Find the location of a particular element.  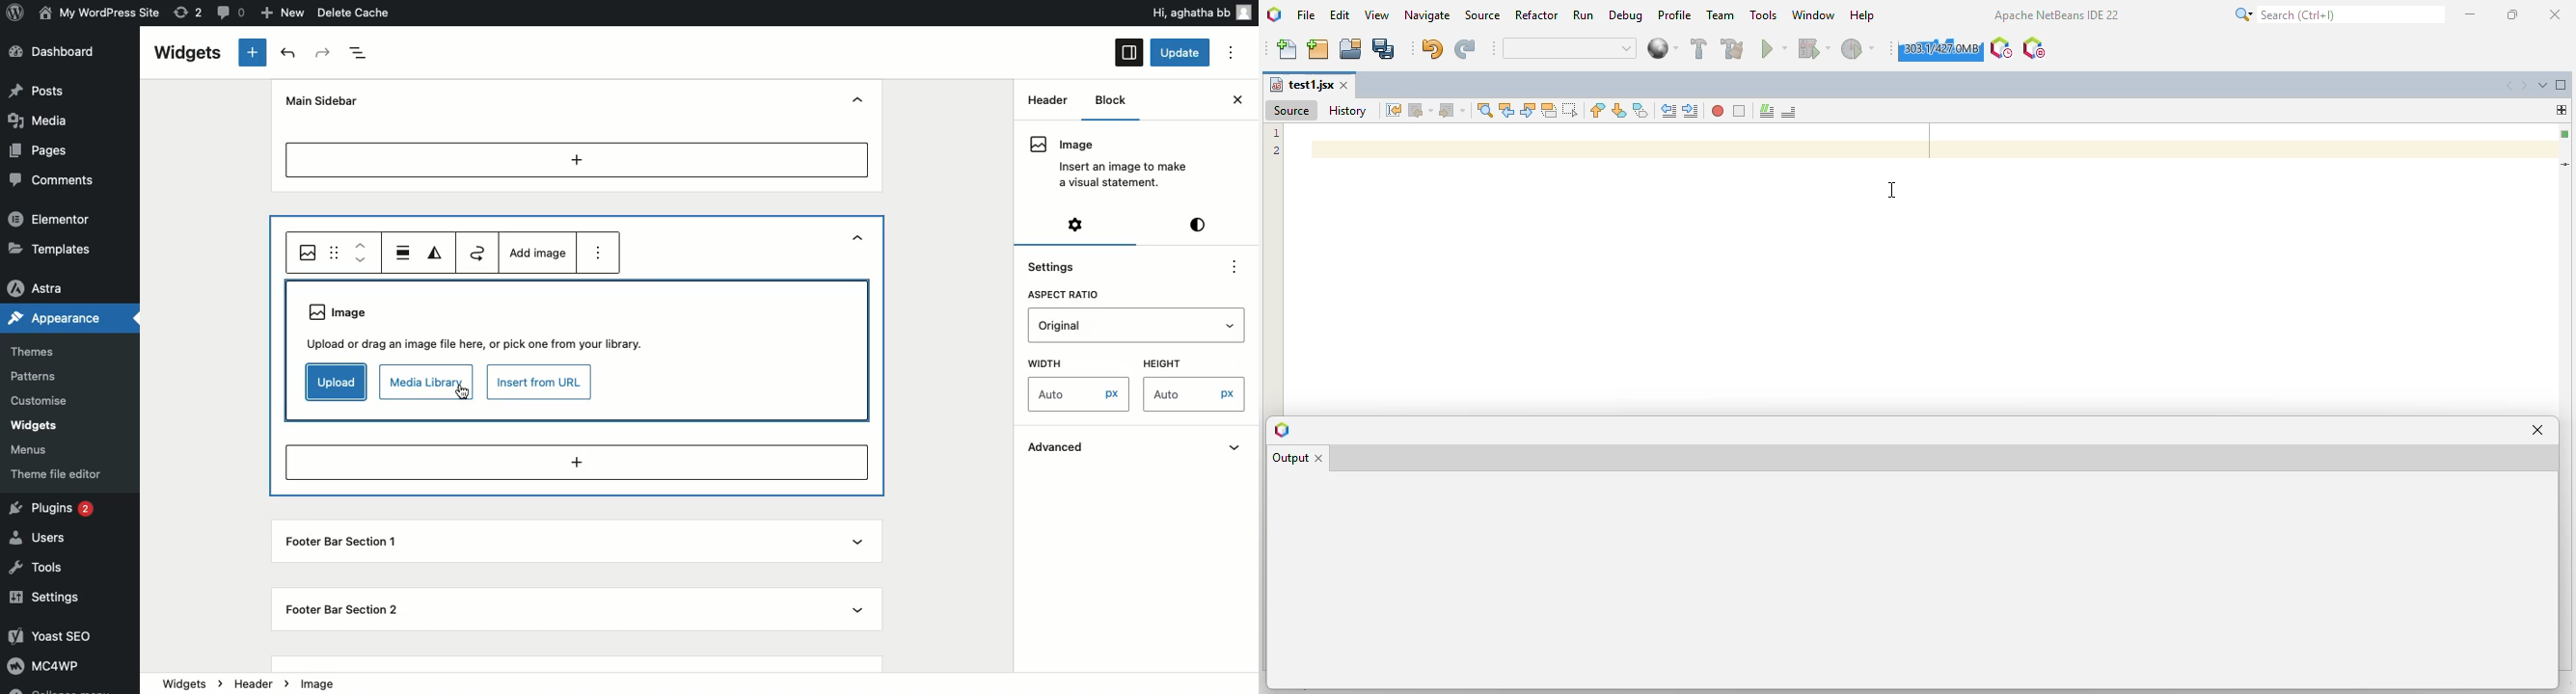

Logo is located at coordinates (17, 11).